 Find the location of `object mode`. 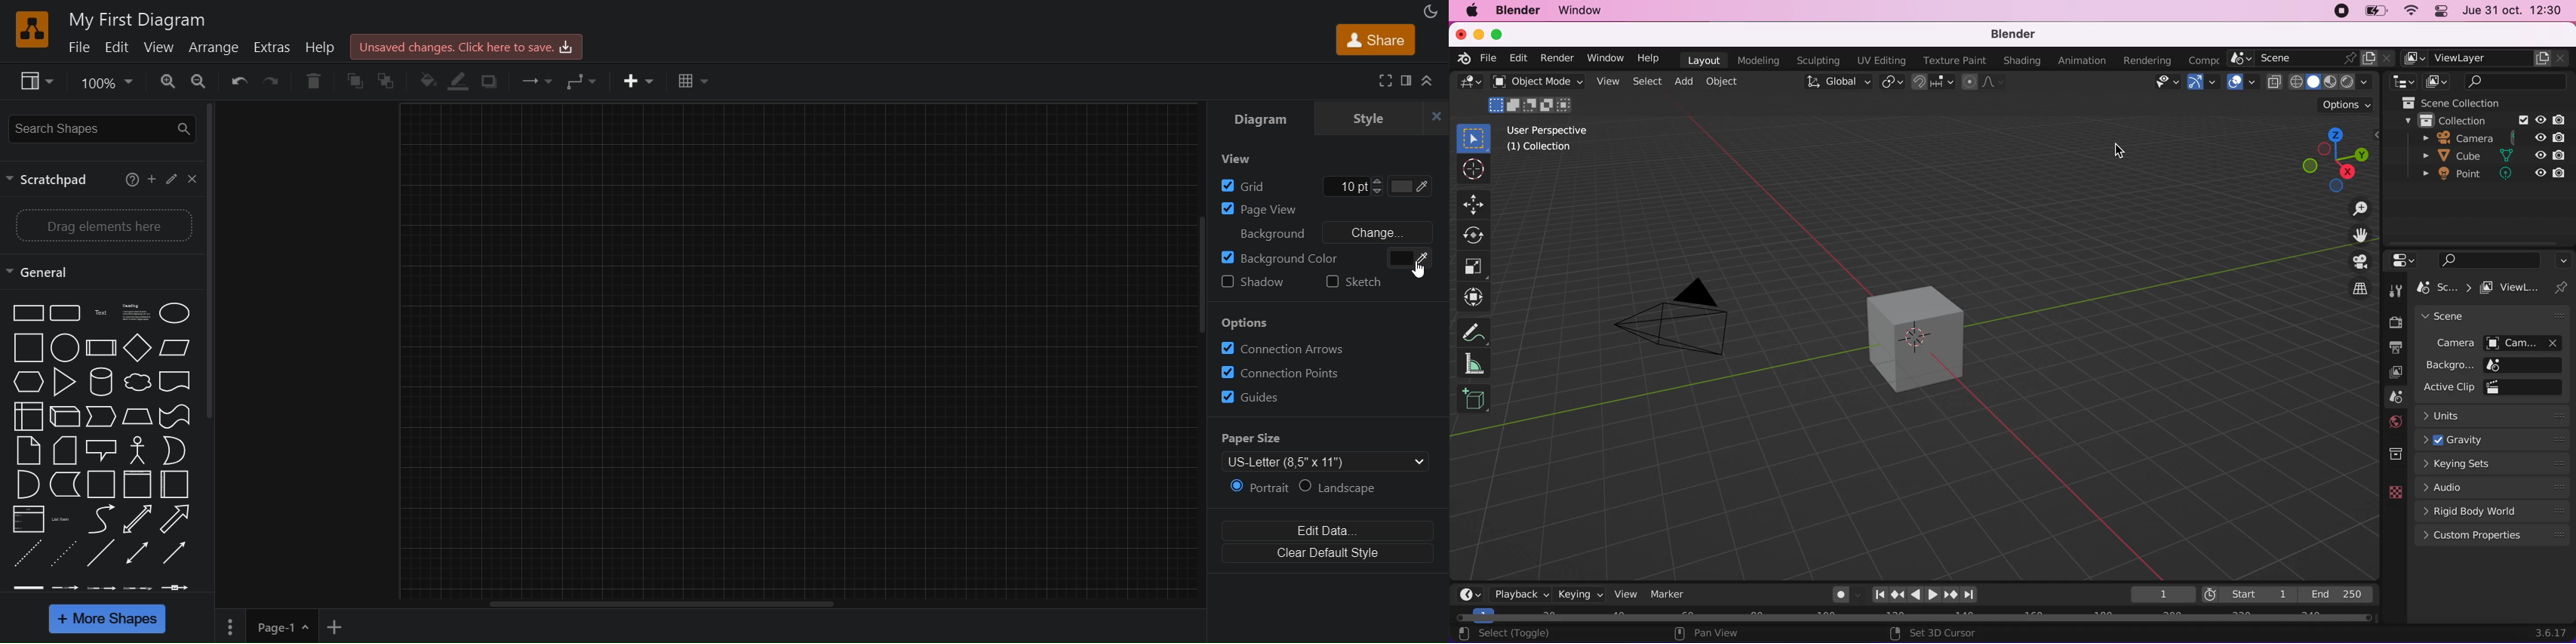

object mode is located at coordinates (1538, 95).